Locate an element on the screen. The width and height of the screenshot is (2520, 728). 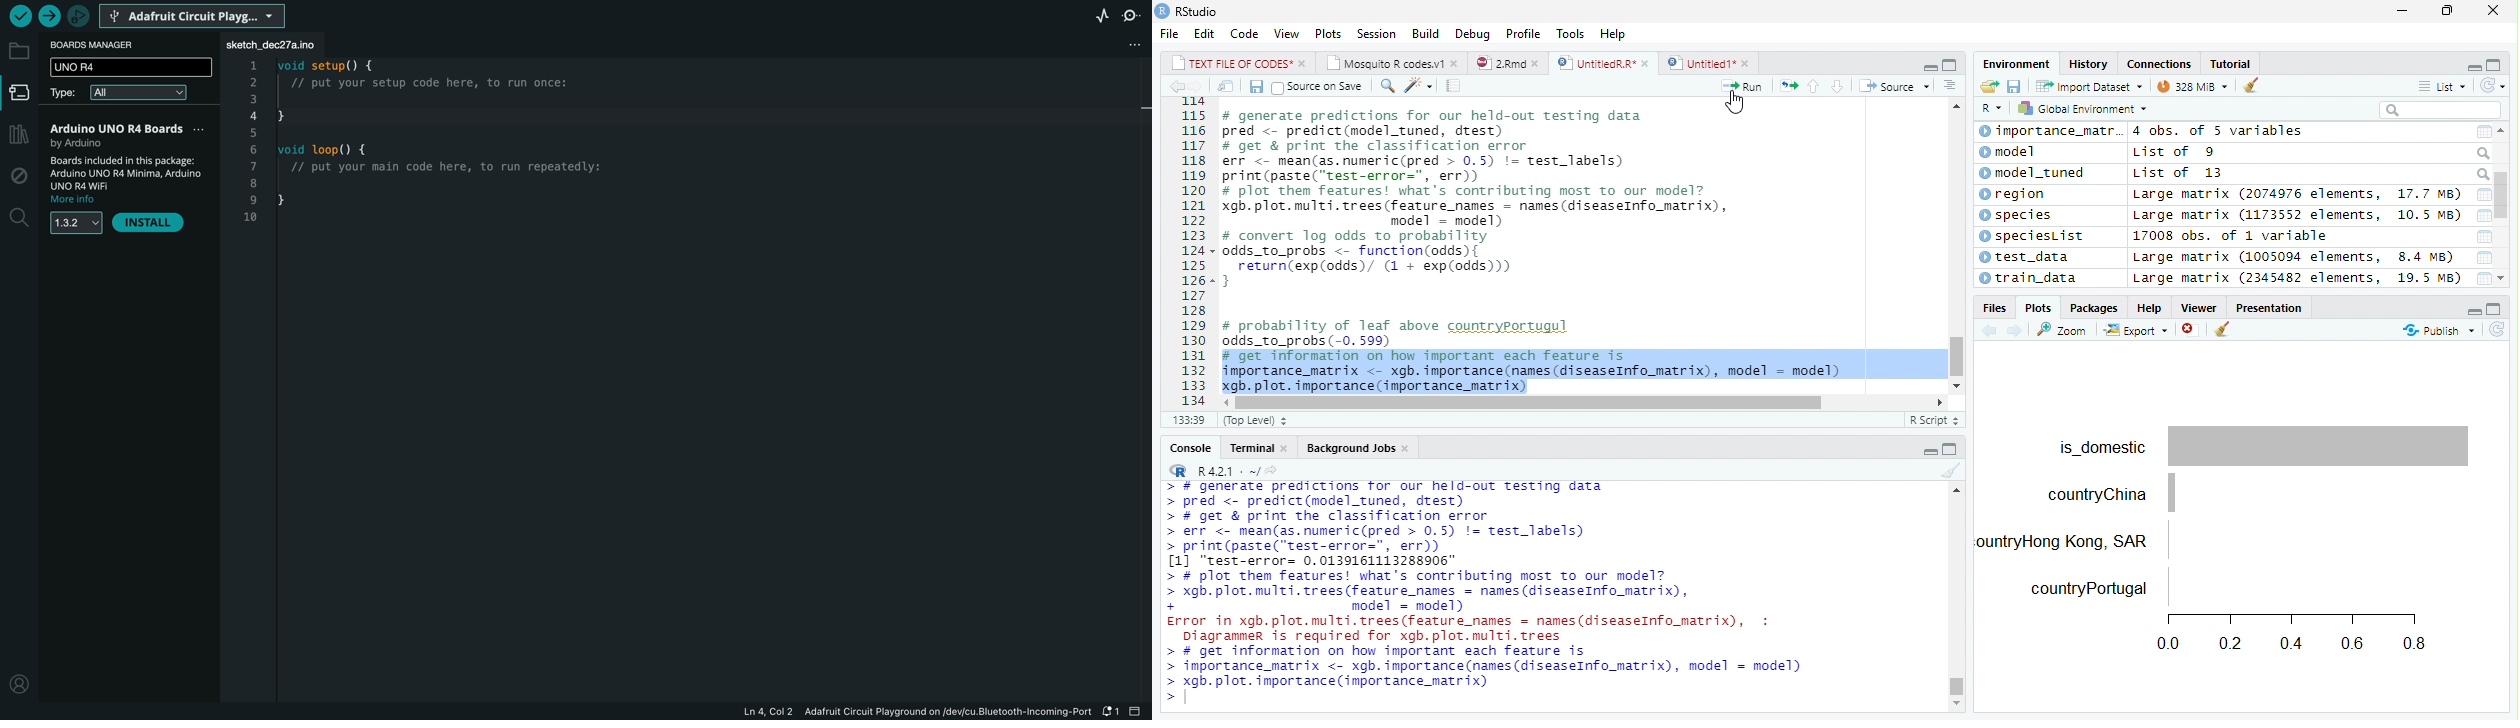
Refresh is located at coordinates (2498, 328).